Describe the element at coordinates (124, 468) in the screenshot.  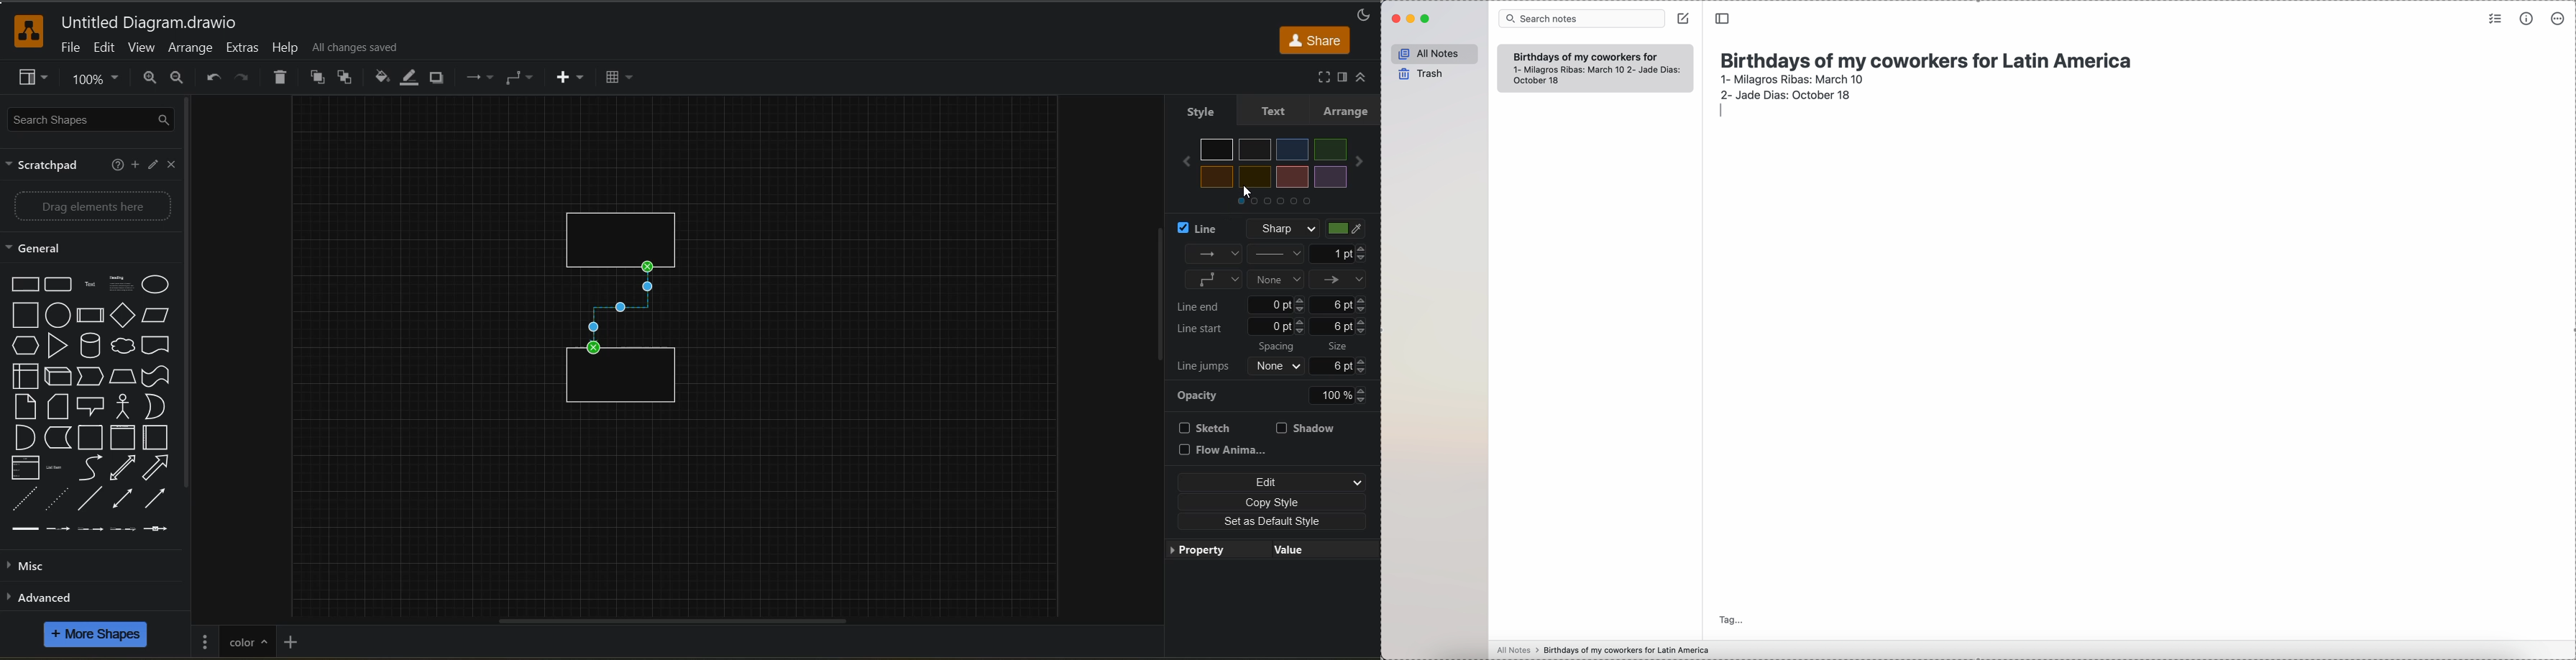
I see `Bidirectional Arrow` at that location.